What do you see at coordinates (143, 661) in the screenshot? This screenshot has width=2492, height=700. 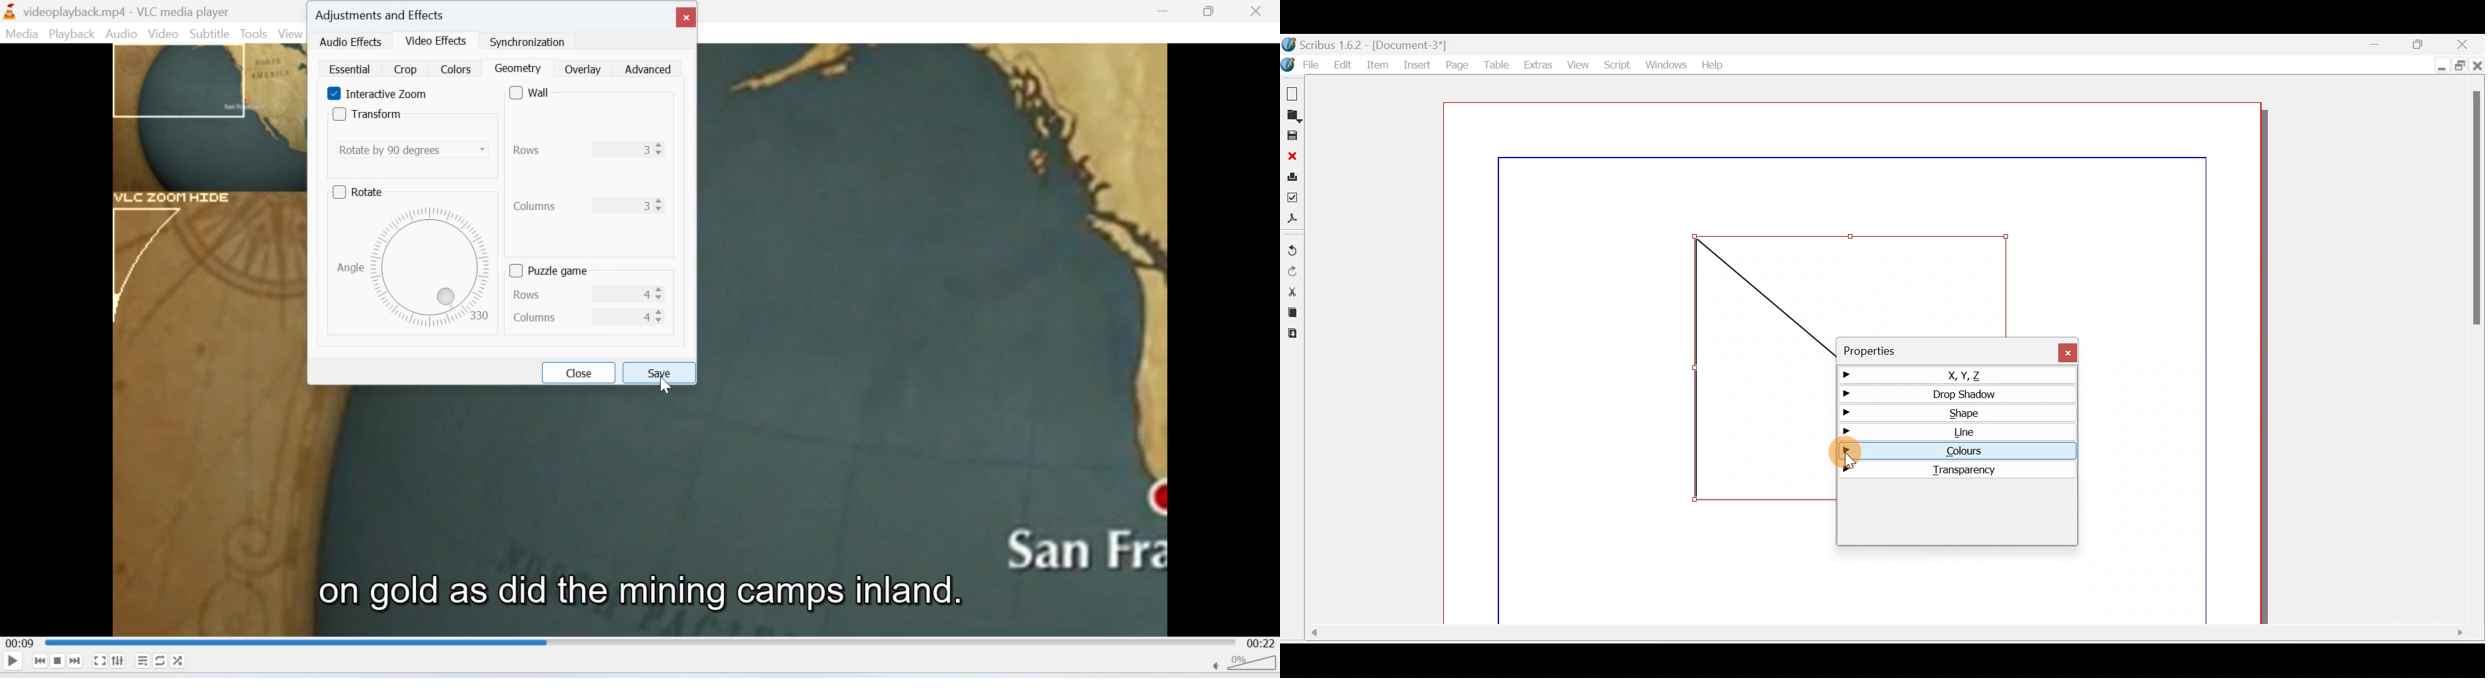 I see `Playlist` at bounding box center [143, 661].